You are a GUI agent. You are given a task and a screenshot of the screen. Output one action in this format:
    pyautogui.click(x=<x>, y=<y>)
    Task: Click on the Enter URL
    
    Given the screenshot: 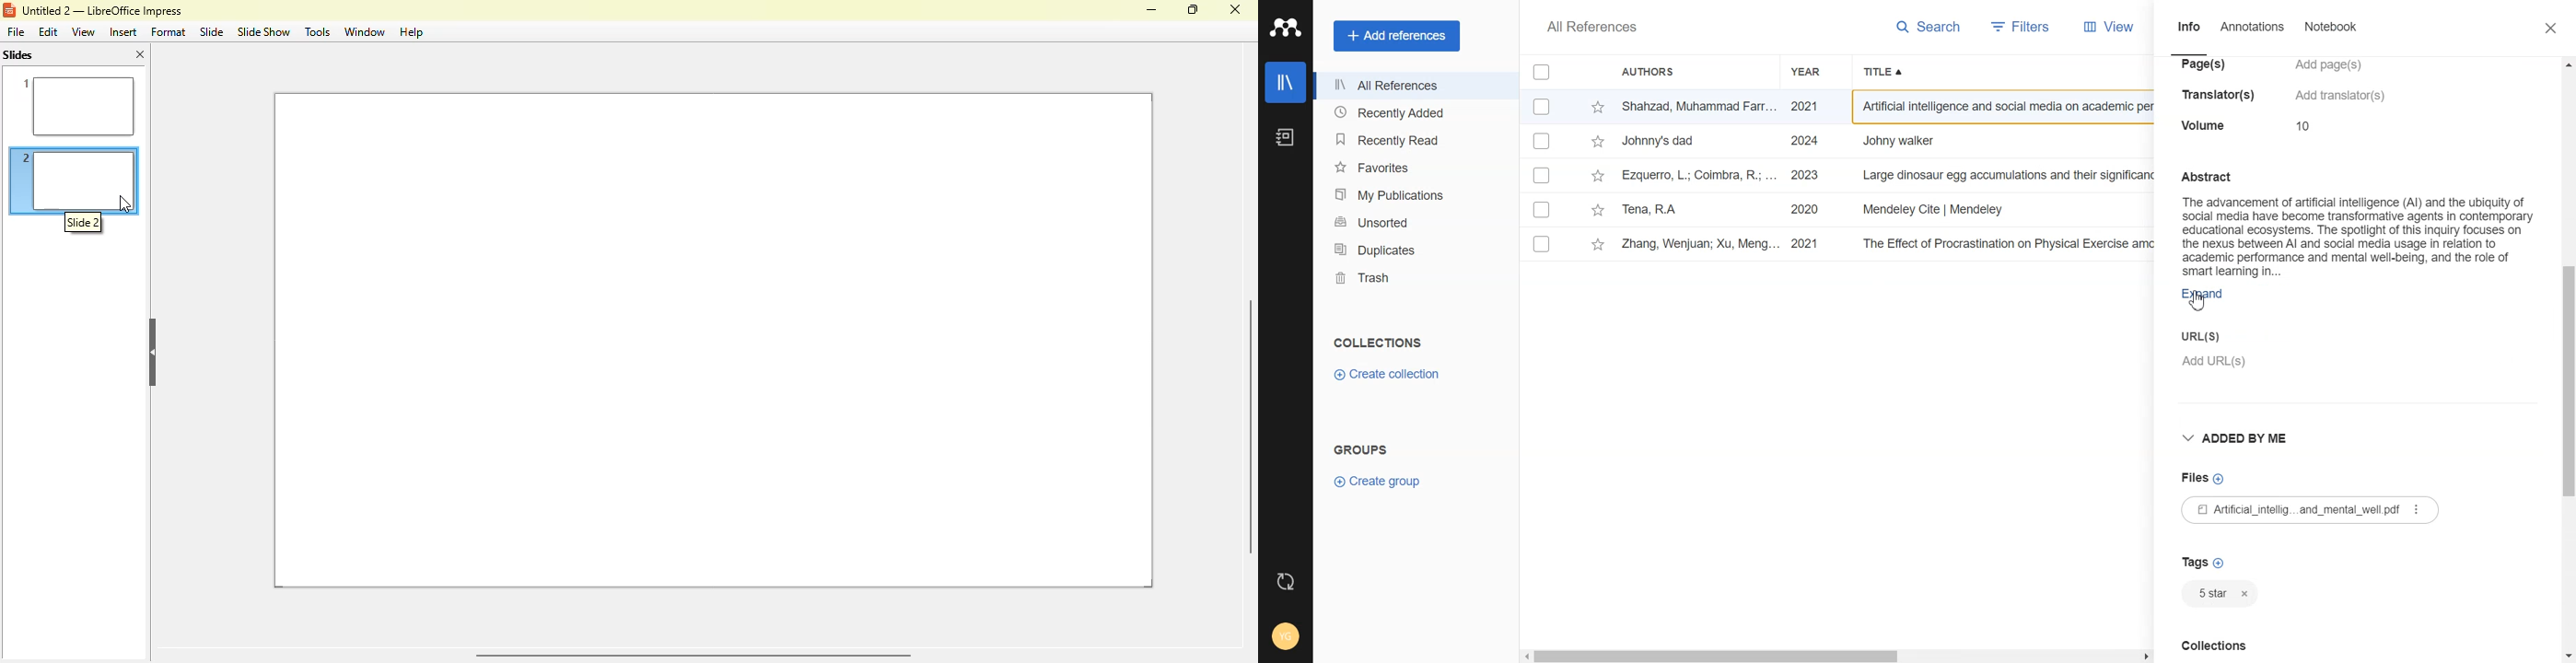 What is the action you would take?
    pyautogui.click(x=2202, y=336)
    